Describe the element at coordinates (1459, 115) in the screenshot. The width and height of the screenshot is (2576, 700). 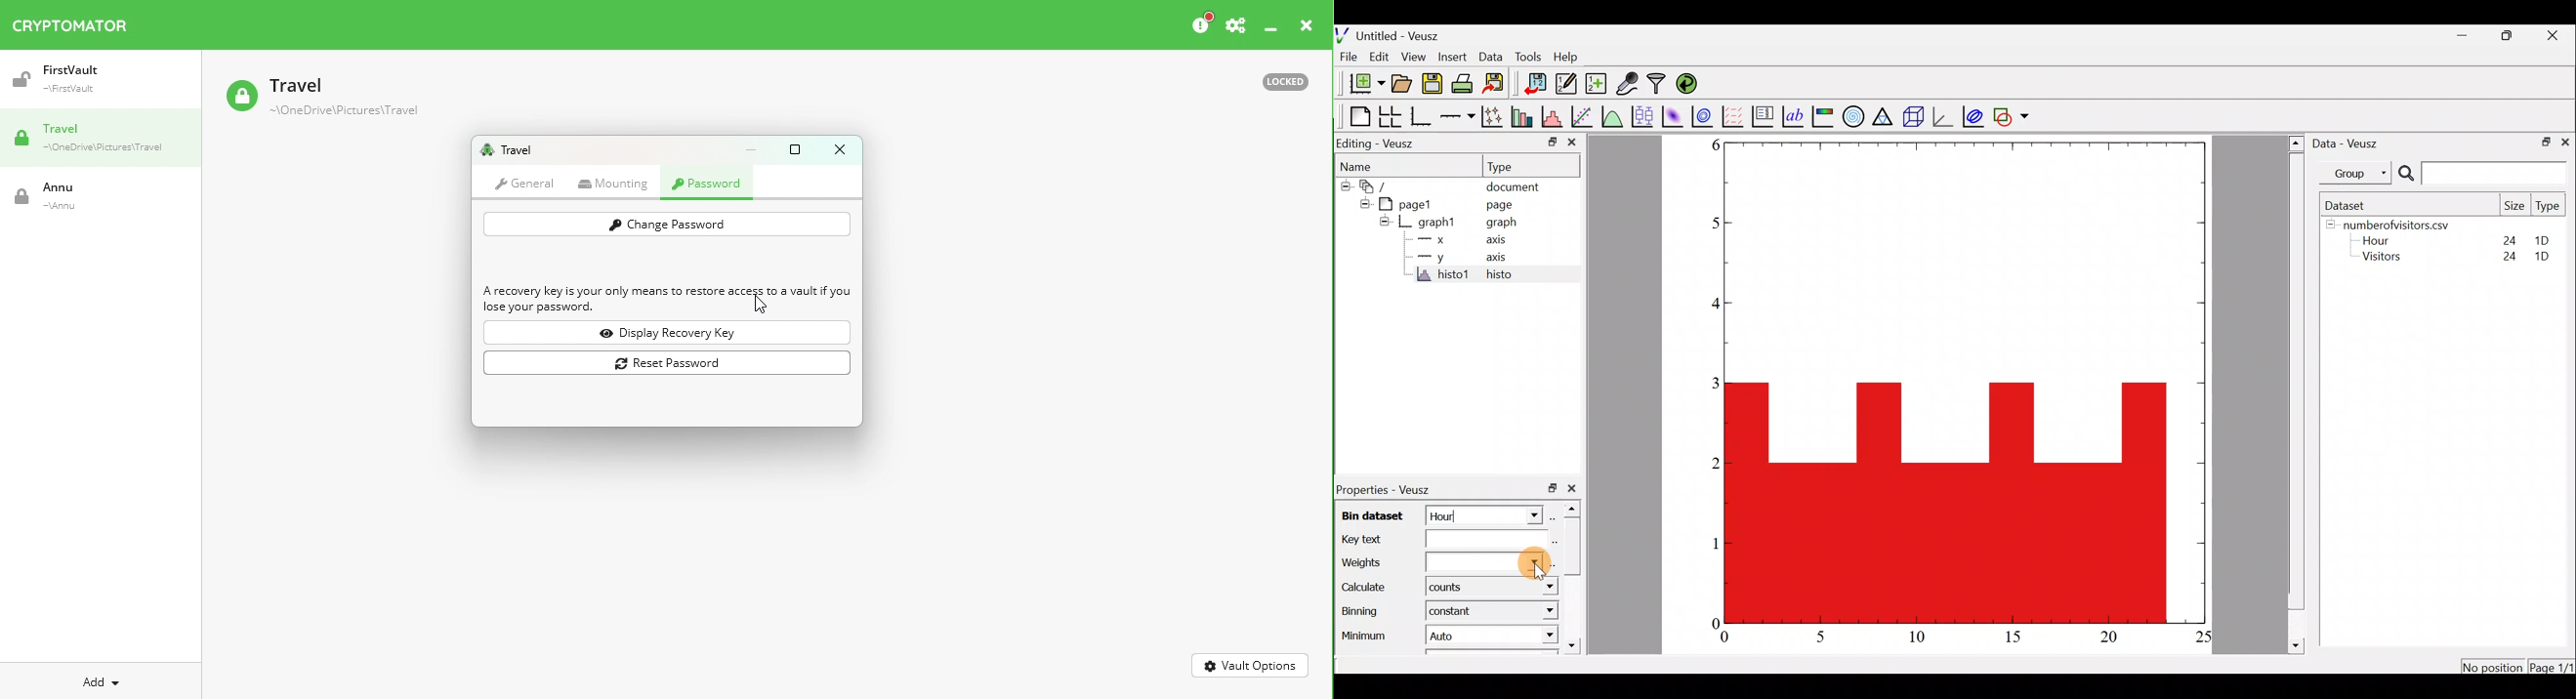
I see `add an axis to the plot` at that location.